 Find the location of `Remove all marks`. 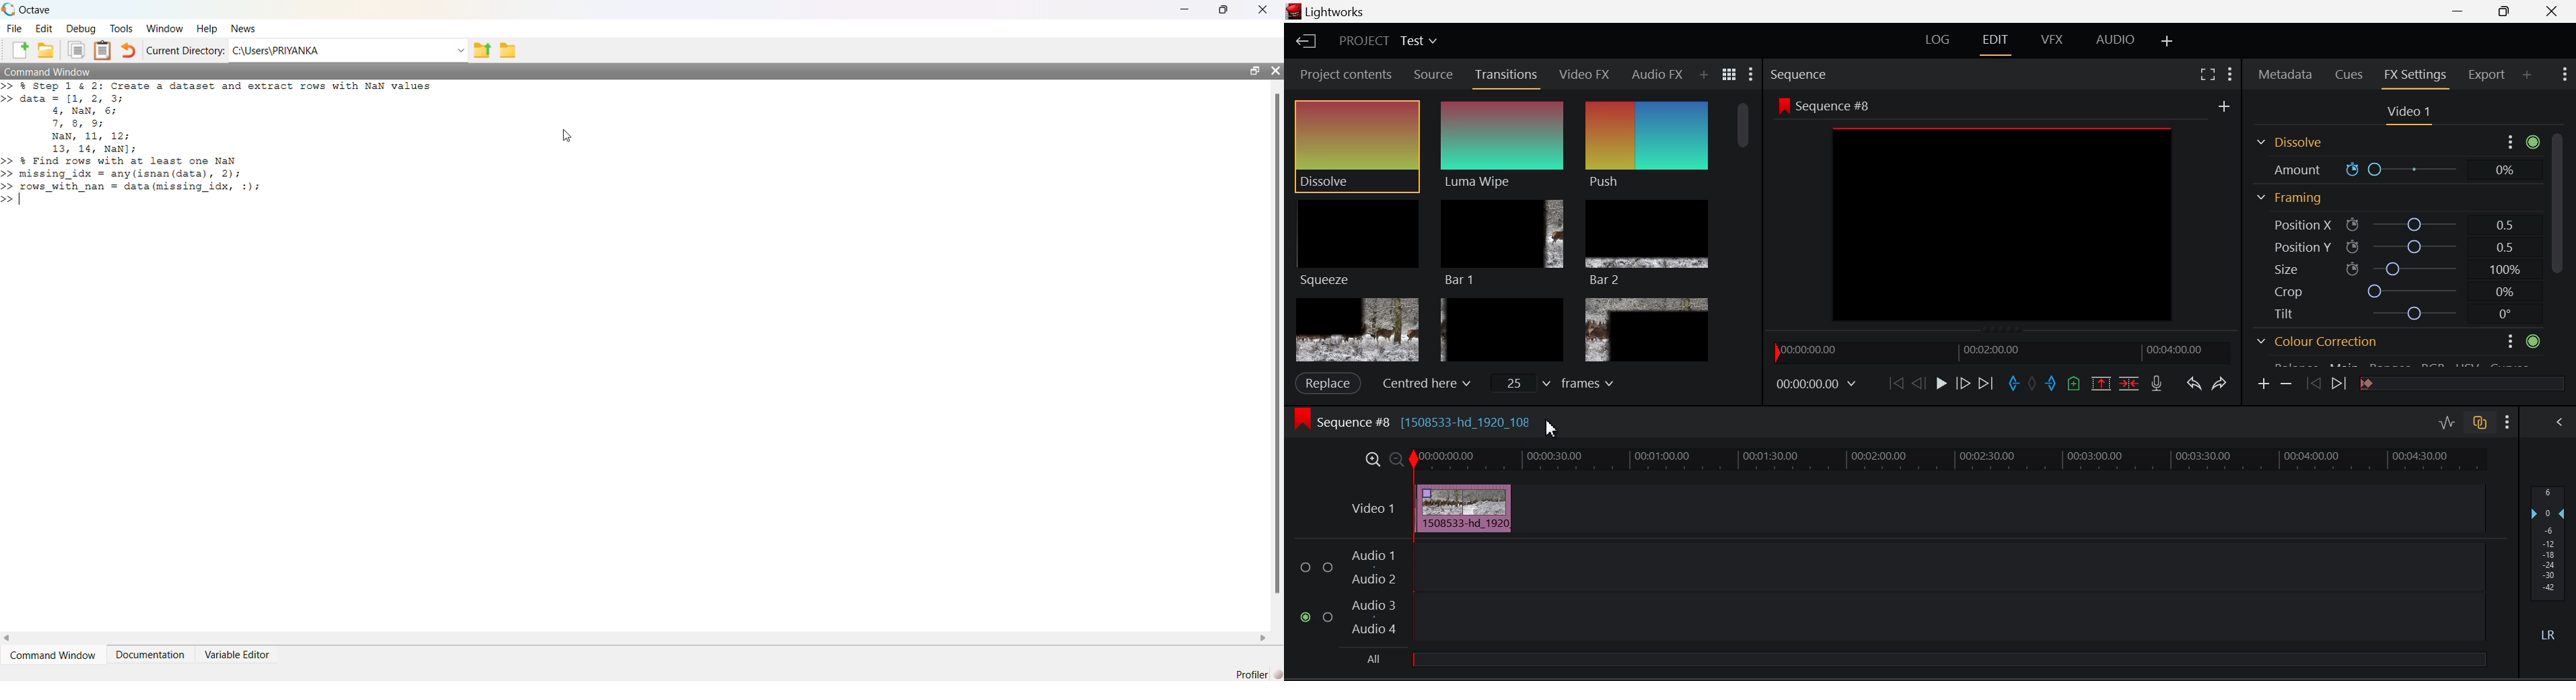

Remove all marks is located at coordinates (2032, 384).